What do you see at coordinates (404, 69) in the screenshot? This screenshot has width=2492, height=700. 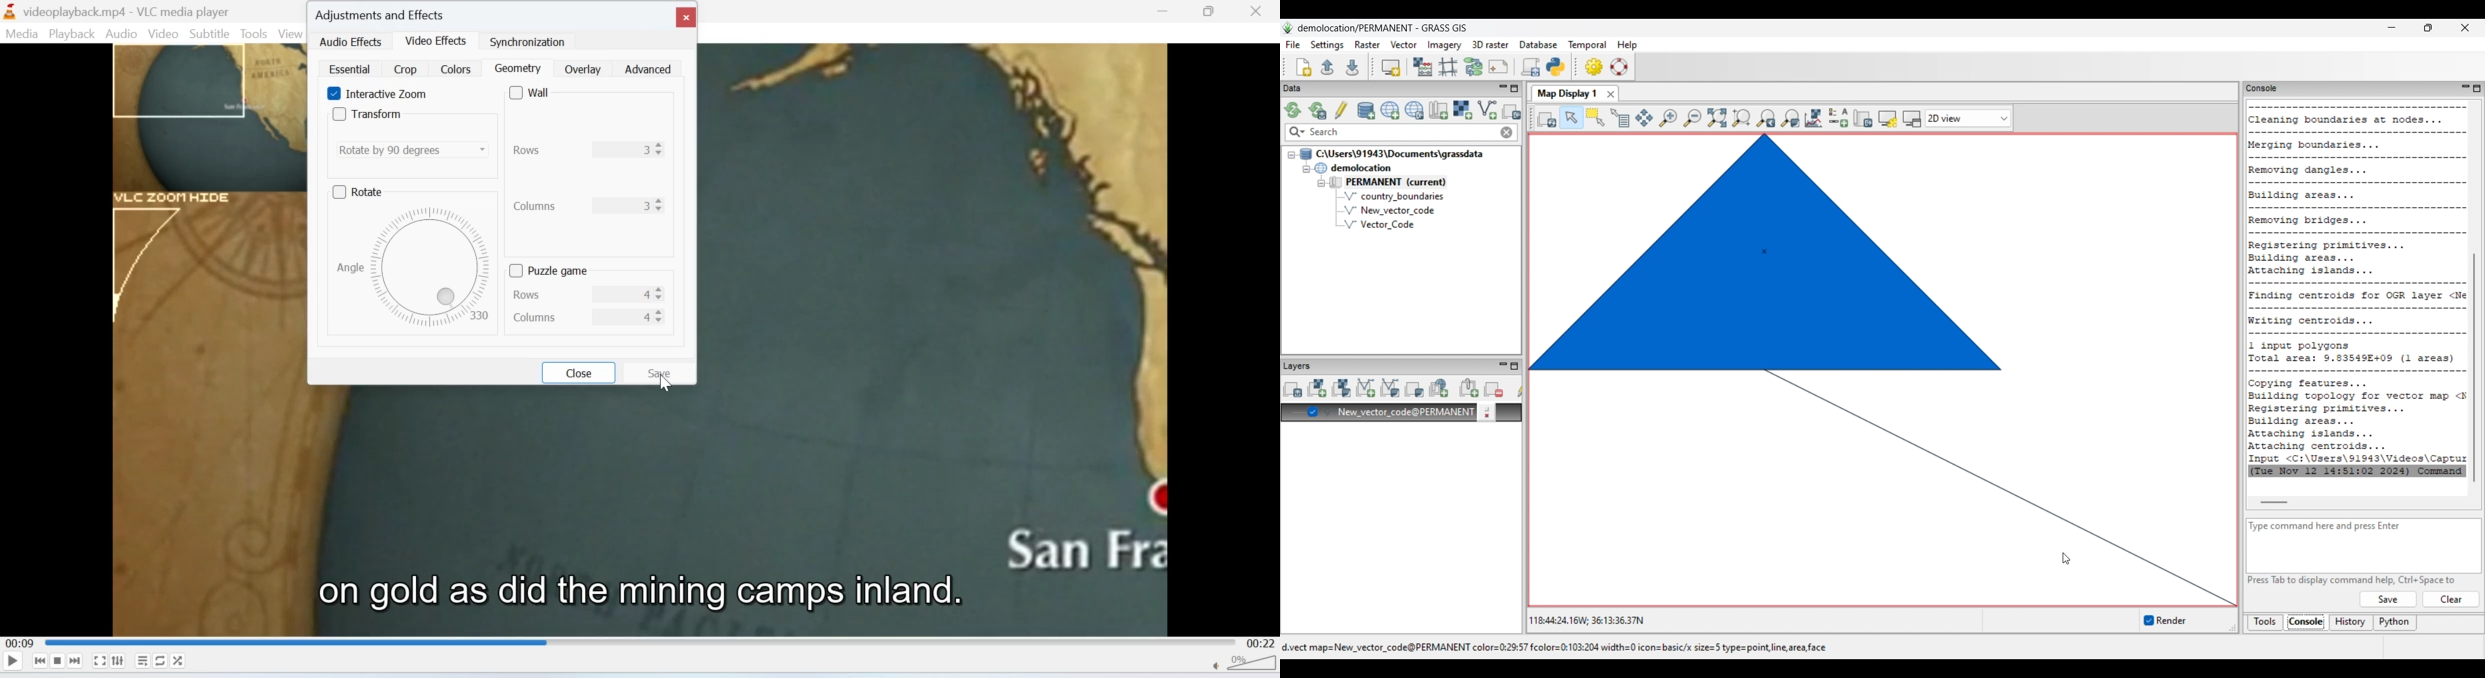 I see `crop` at bounding box center [404, 69].